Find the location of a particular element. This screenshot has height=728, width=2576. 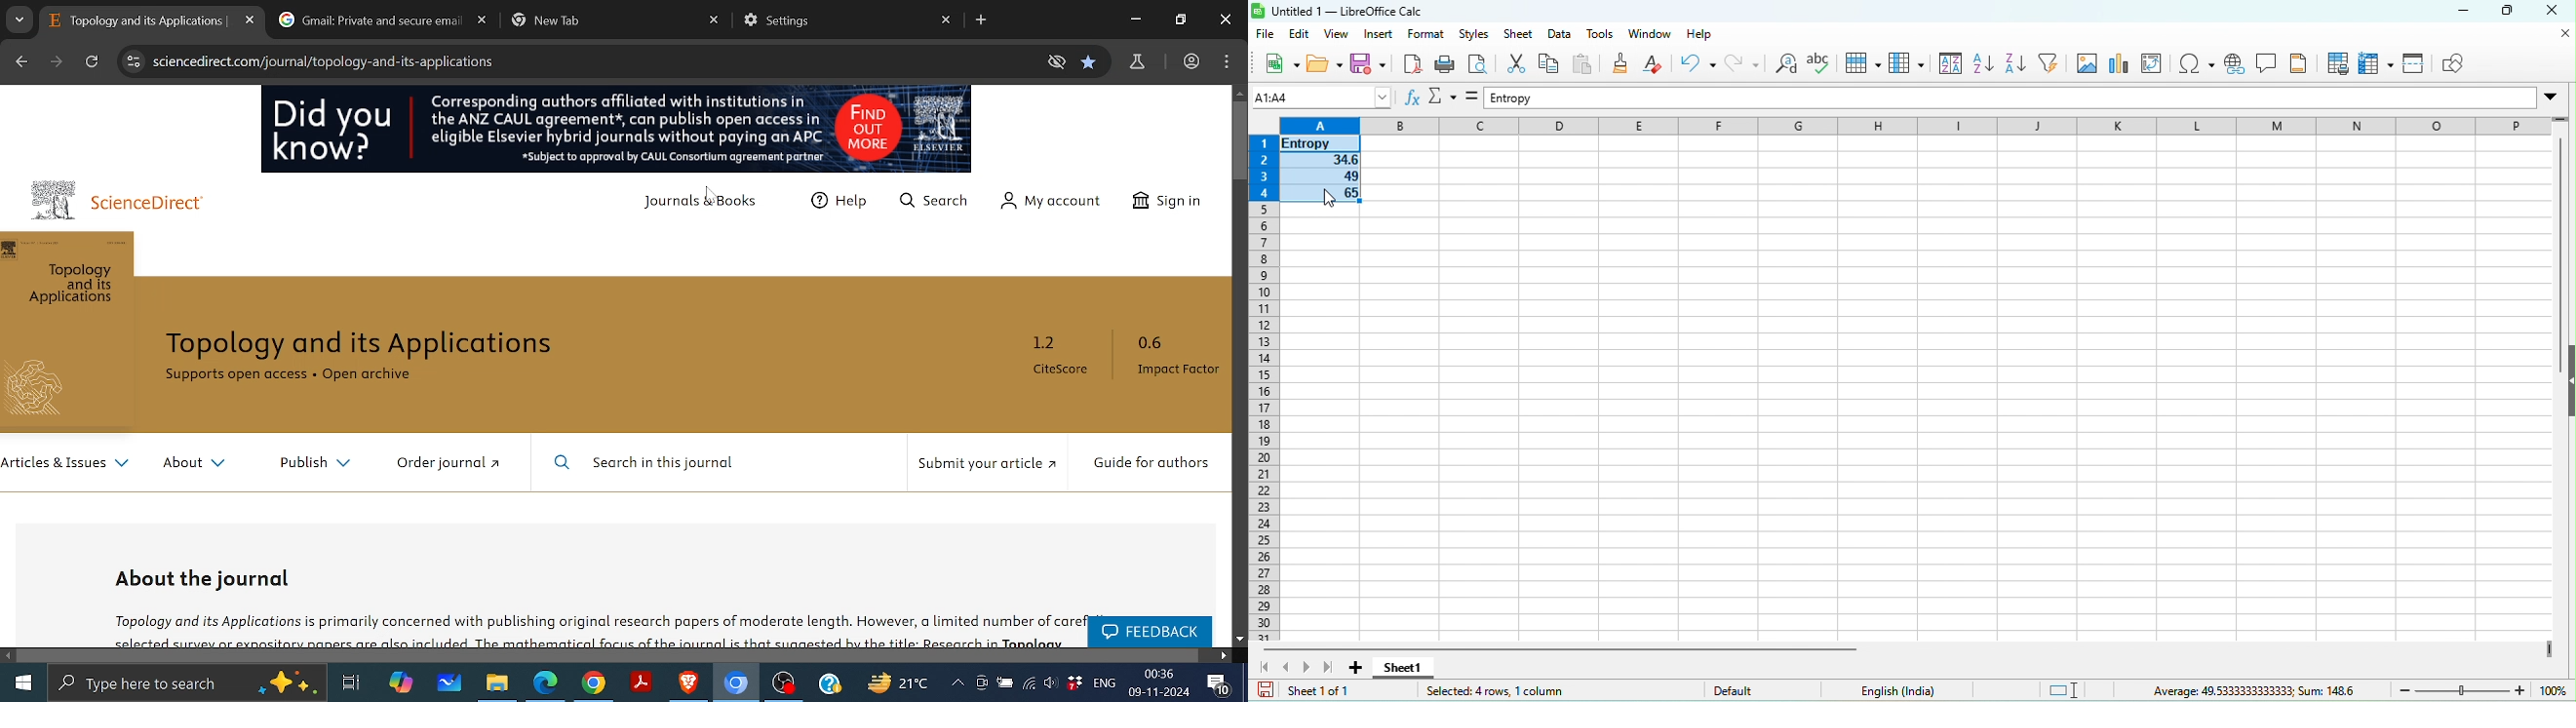

Find out MORE is located at coordinates (868, 126).